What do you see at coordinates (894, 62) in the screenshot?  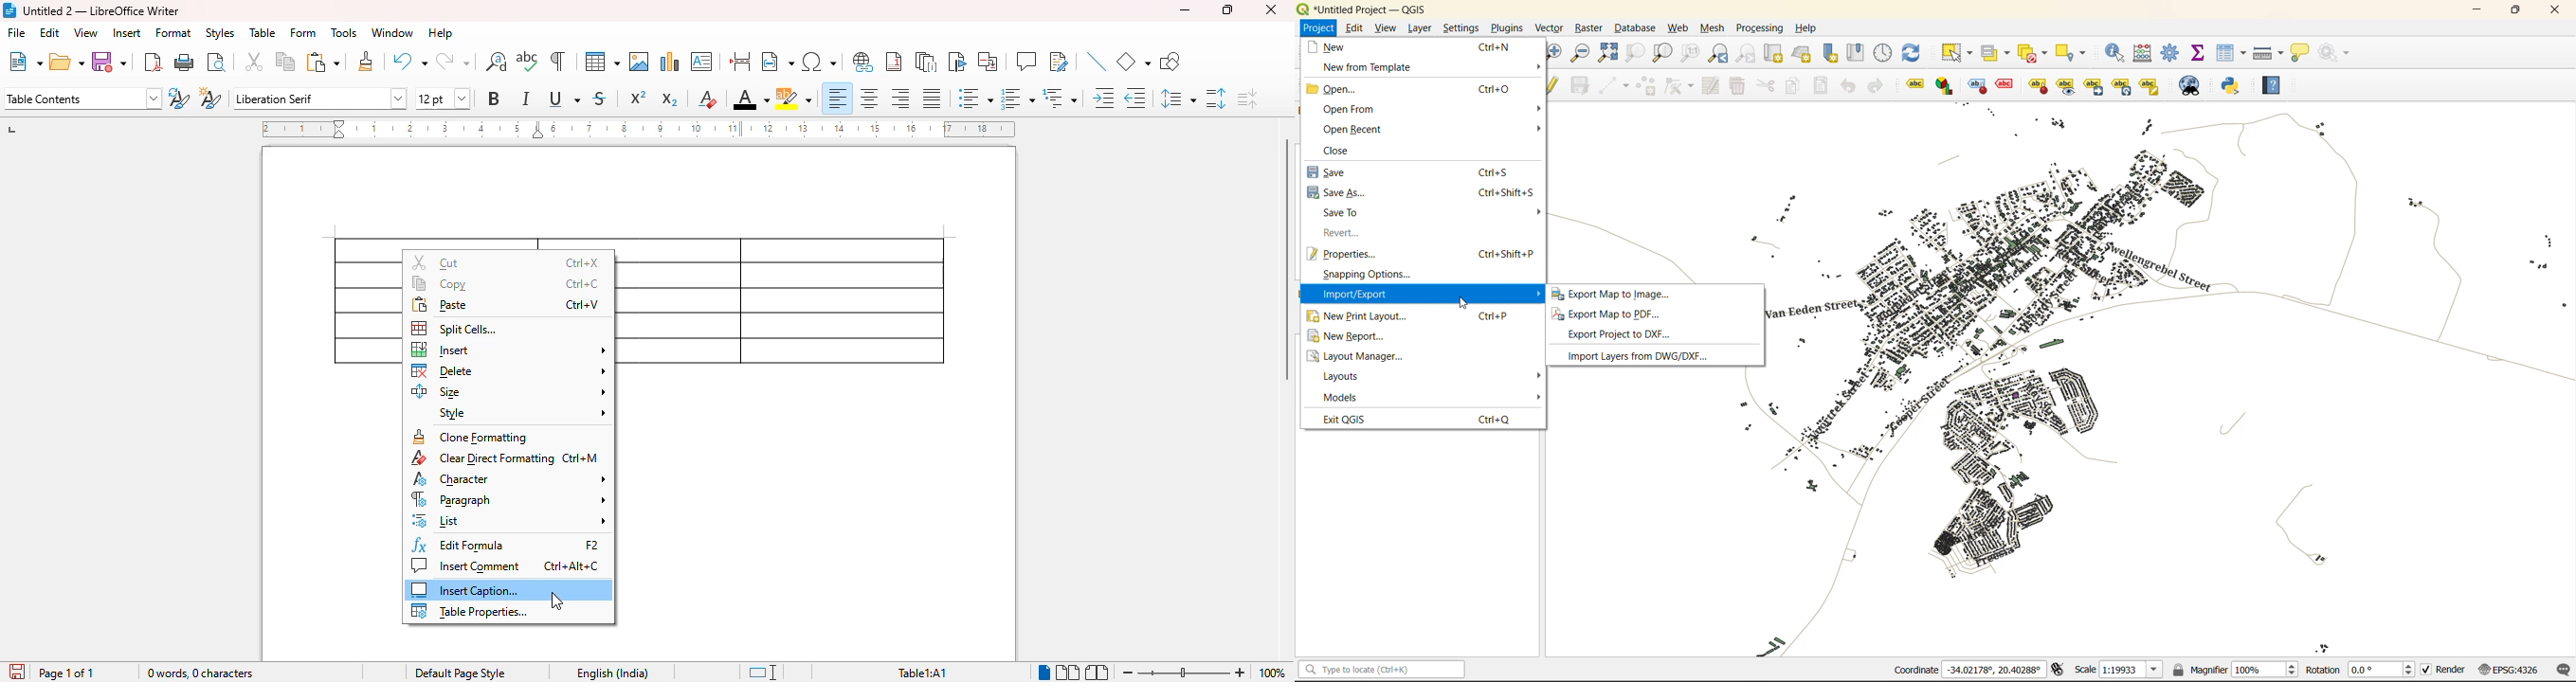 I see `insert footnote` at bounding box center [894, 62].